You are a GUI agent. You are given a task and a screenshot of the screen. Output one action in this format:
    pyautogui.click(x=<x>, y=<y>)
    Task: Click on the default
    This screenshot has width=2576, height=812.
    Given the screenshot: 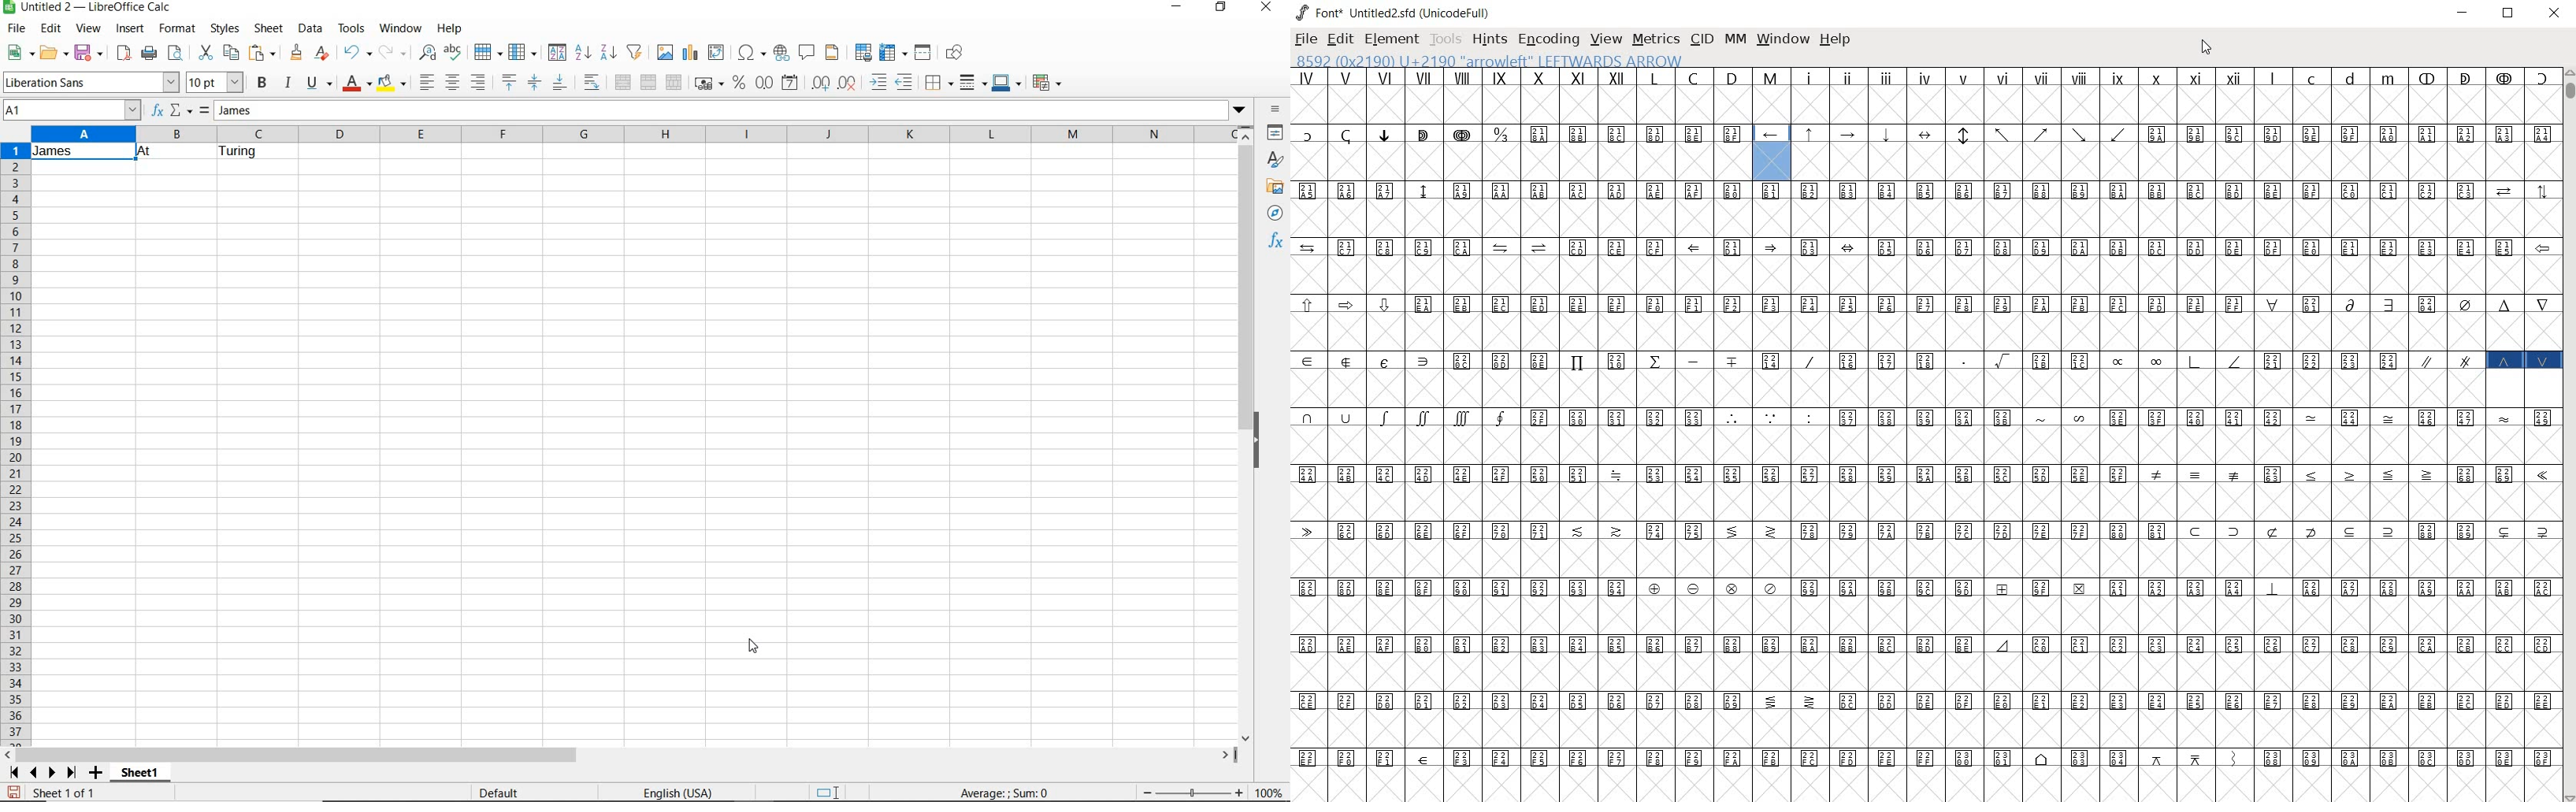 What is the action you would take?
    pyautogui.click(x=499, y=792)
    